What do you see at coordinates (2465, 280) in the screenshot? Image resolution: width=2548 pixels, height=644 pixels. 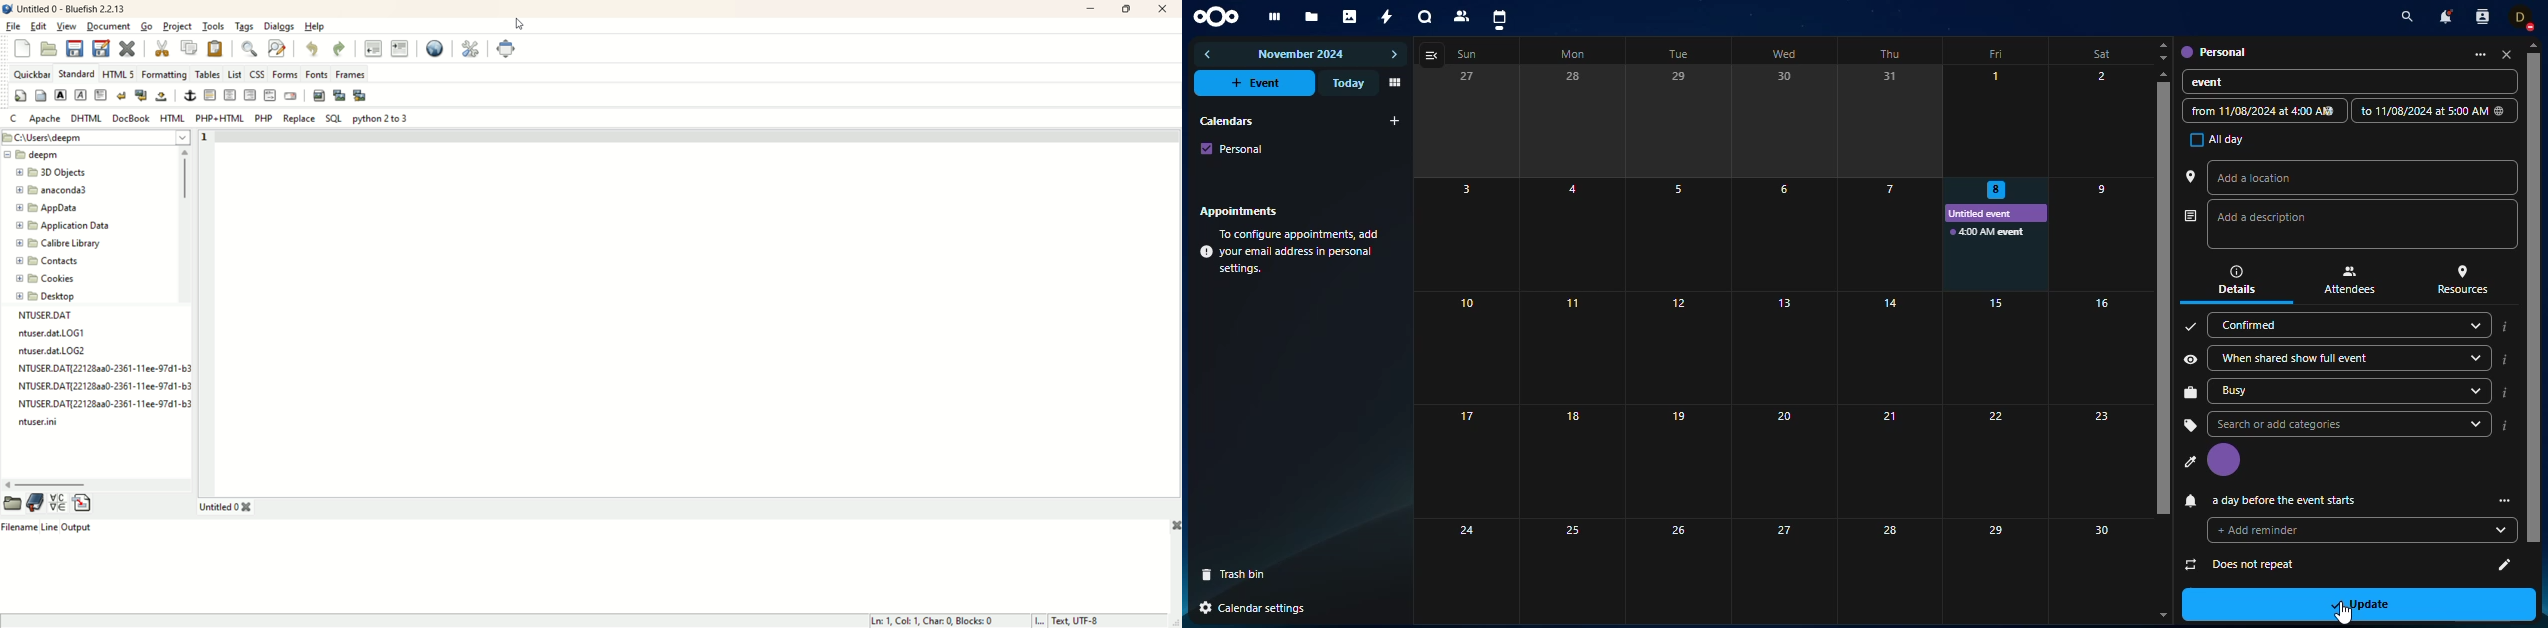 I see `resources` at bounding box center [2465, 280].